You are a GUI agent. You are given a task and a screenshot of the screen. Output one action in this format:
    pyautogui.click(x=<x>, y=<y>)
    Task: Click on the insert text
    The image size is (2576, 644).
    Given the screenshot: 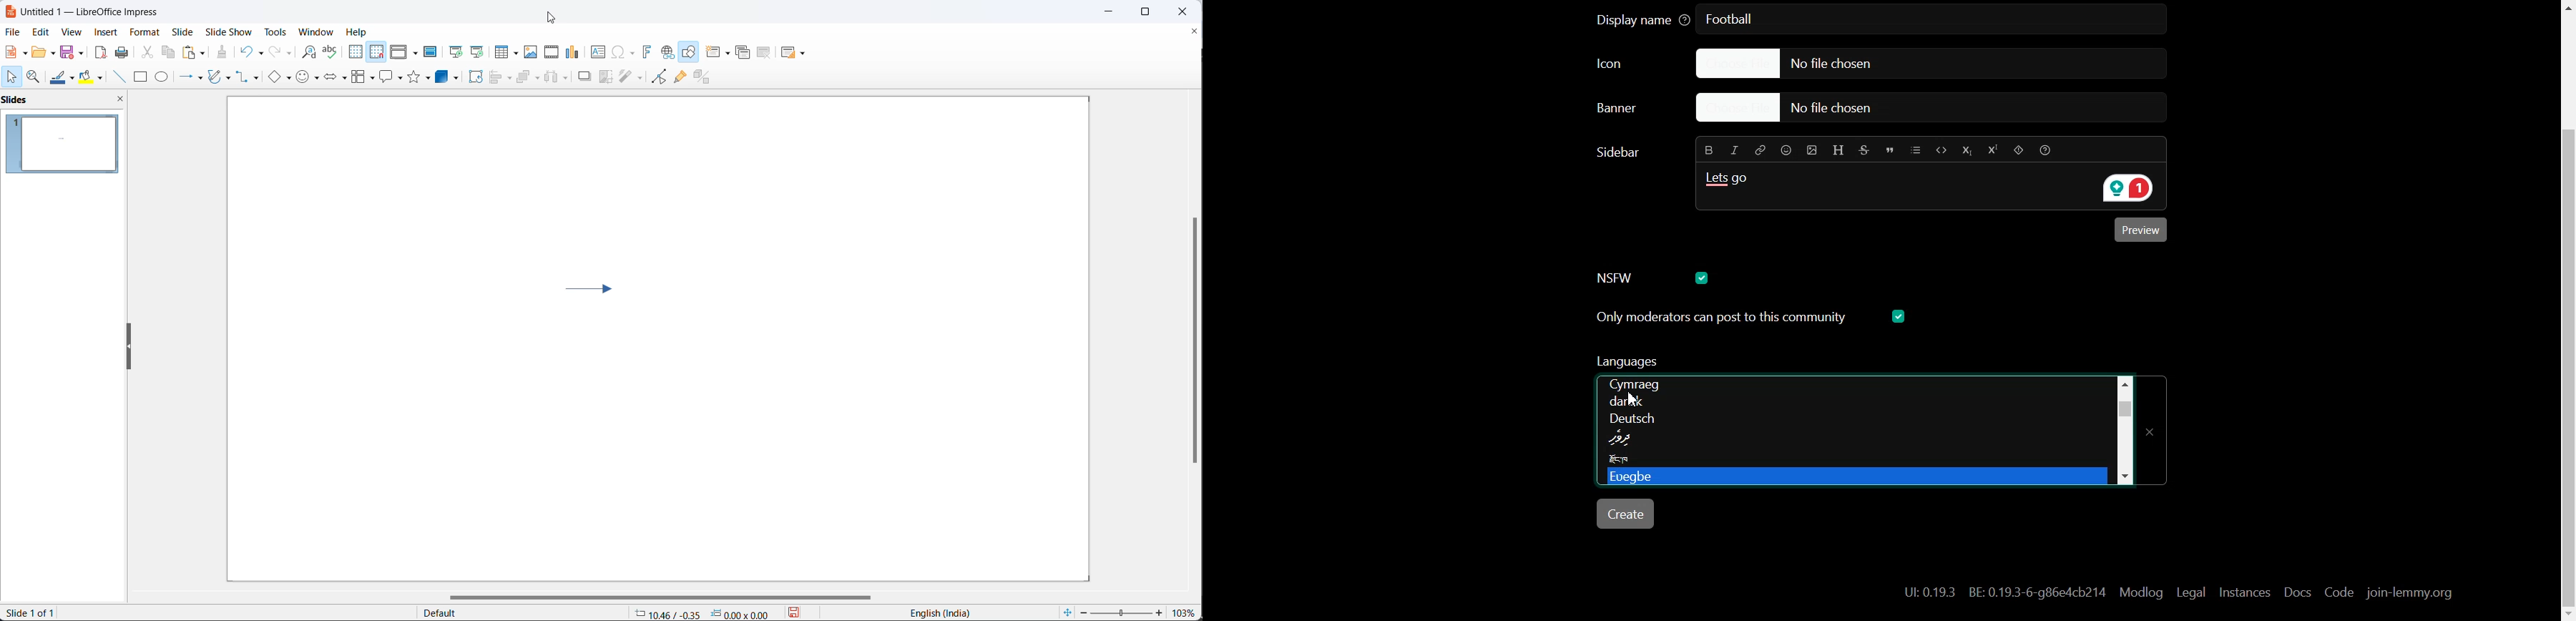 What is the action you would take?
    pyautogui.click(x=596, y=51)
    